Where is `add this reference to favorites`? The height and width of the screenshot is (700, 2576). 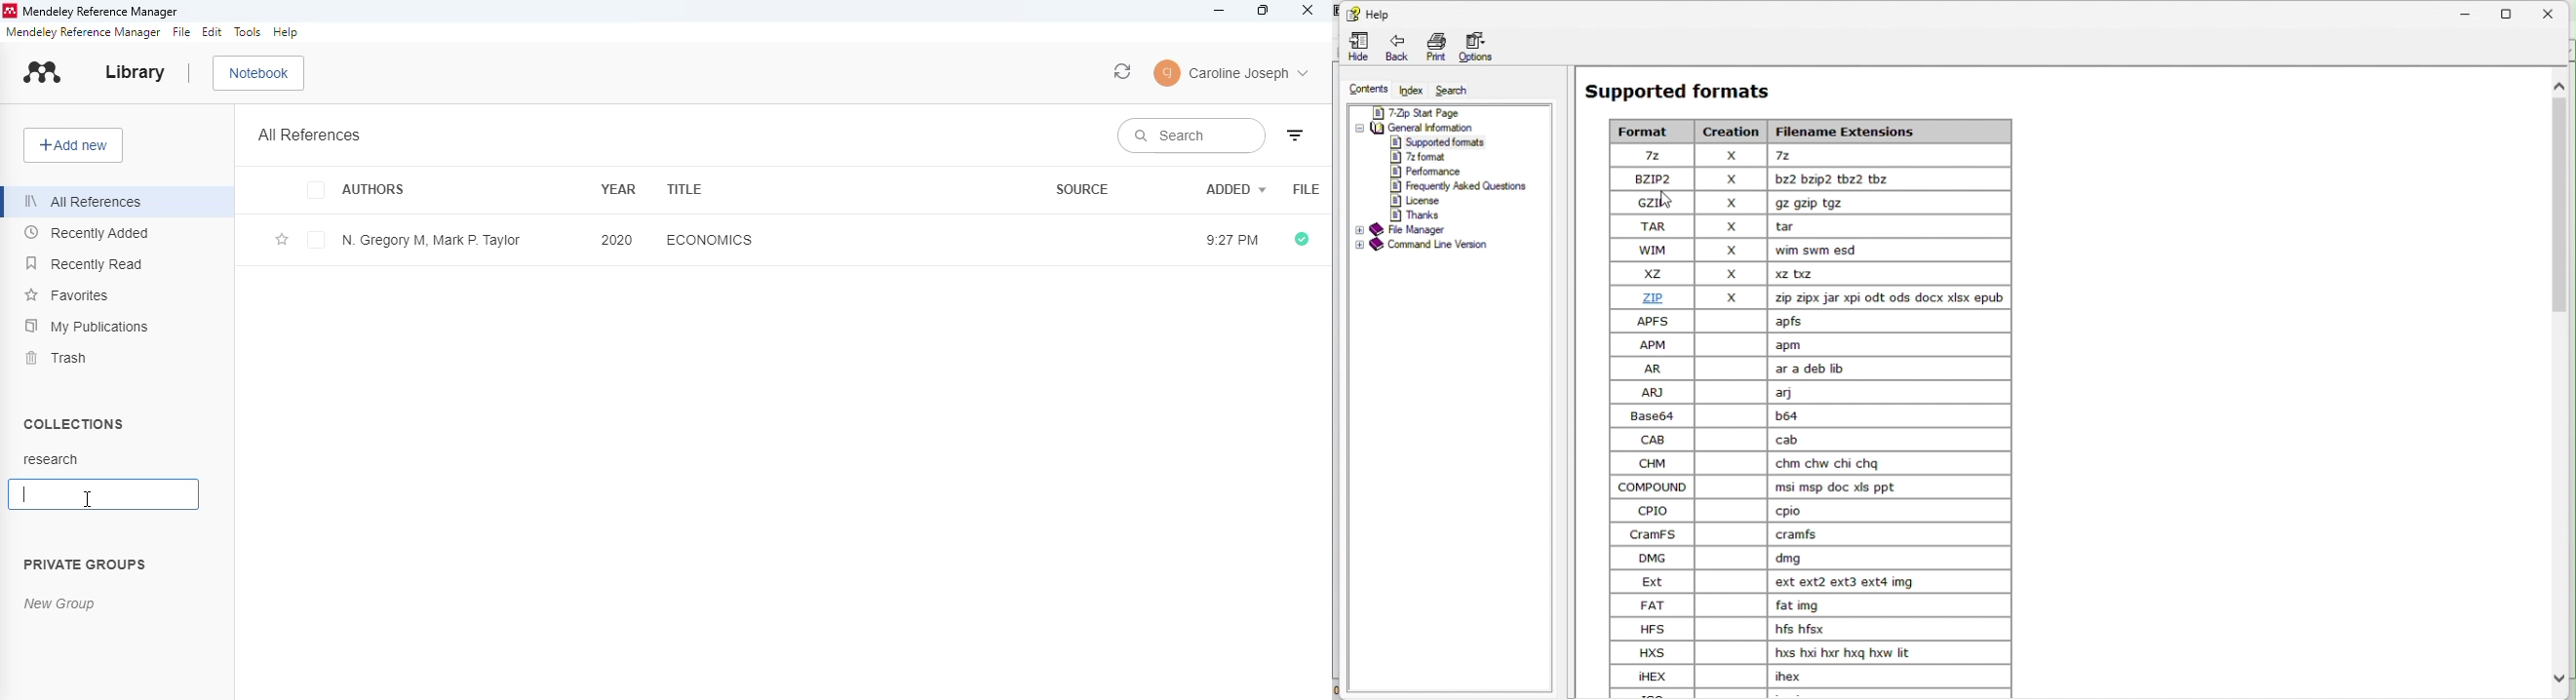 add this reference to favorites is located at coordinates (282, 241).